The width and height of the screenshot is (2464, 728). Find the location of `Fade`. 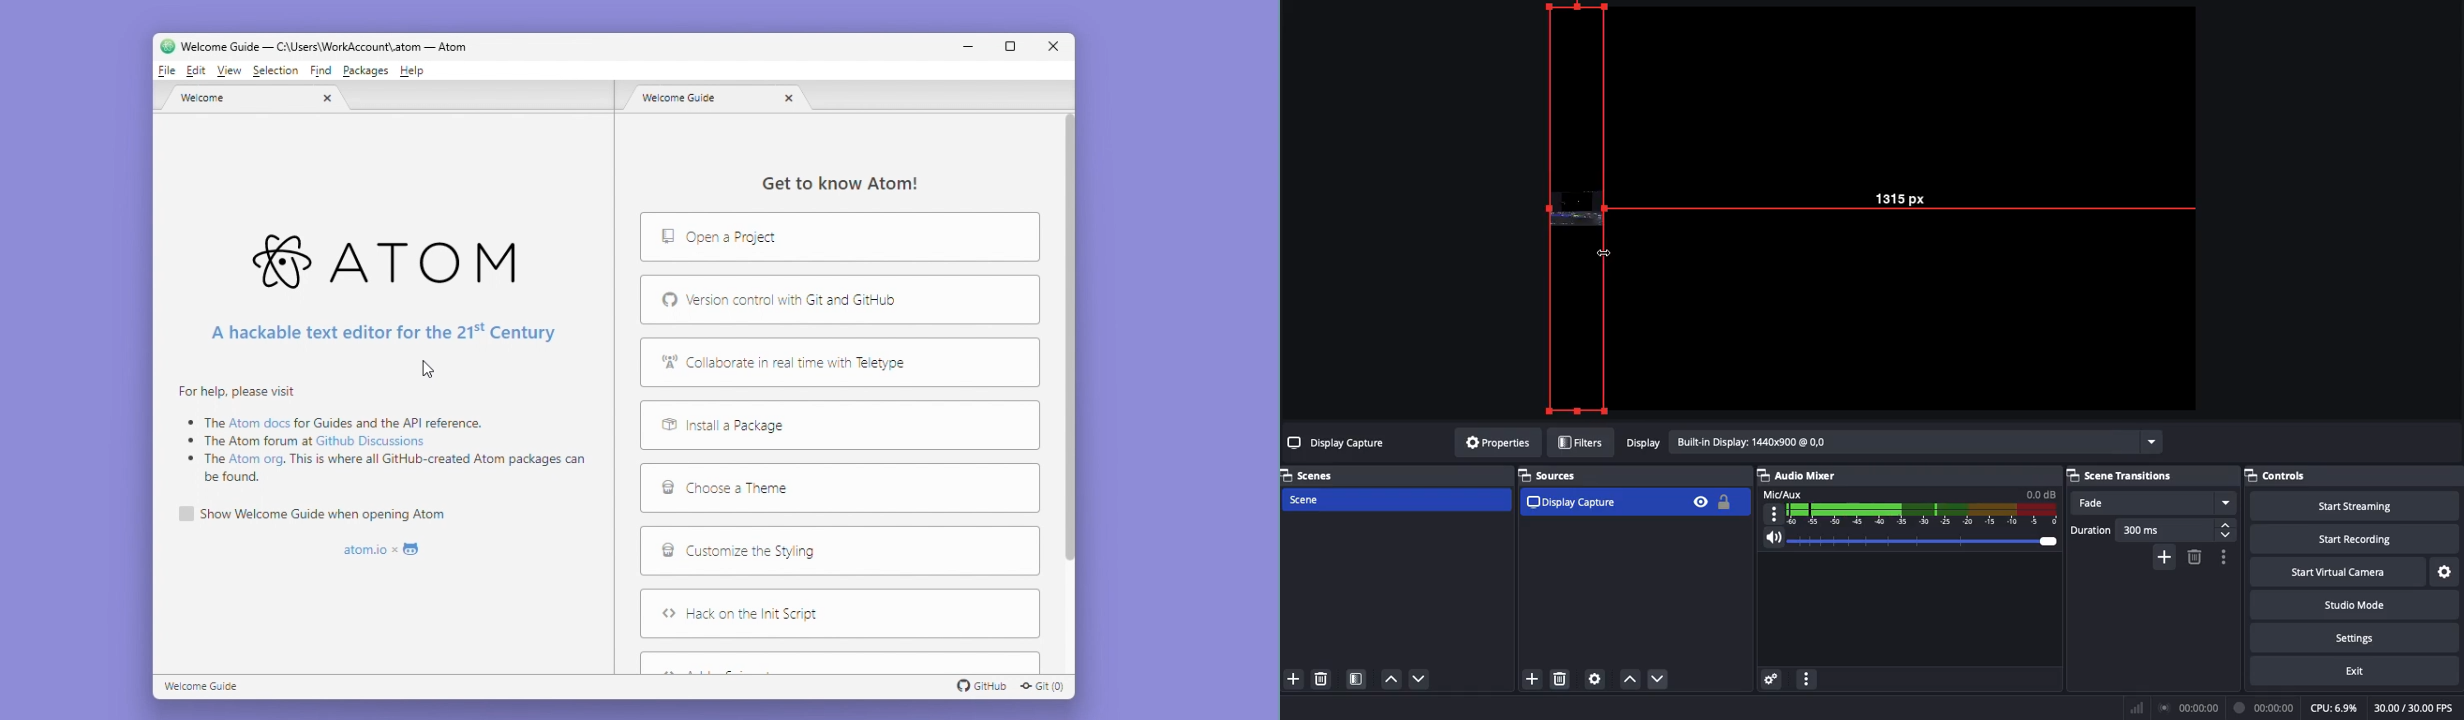

Fade is located at coordinates (2153, 503).